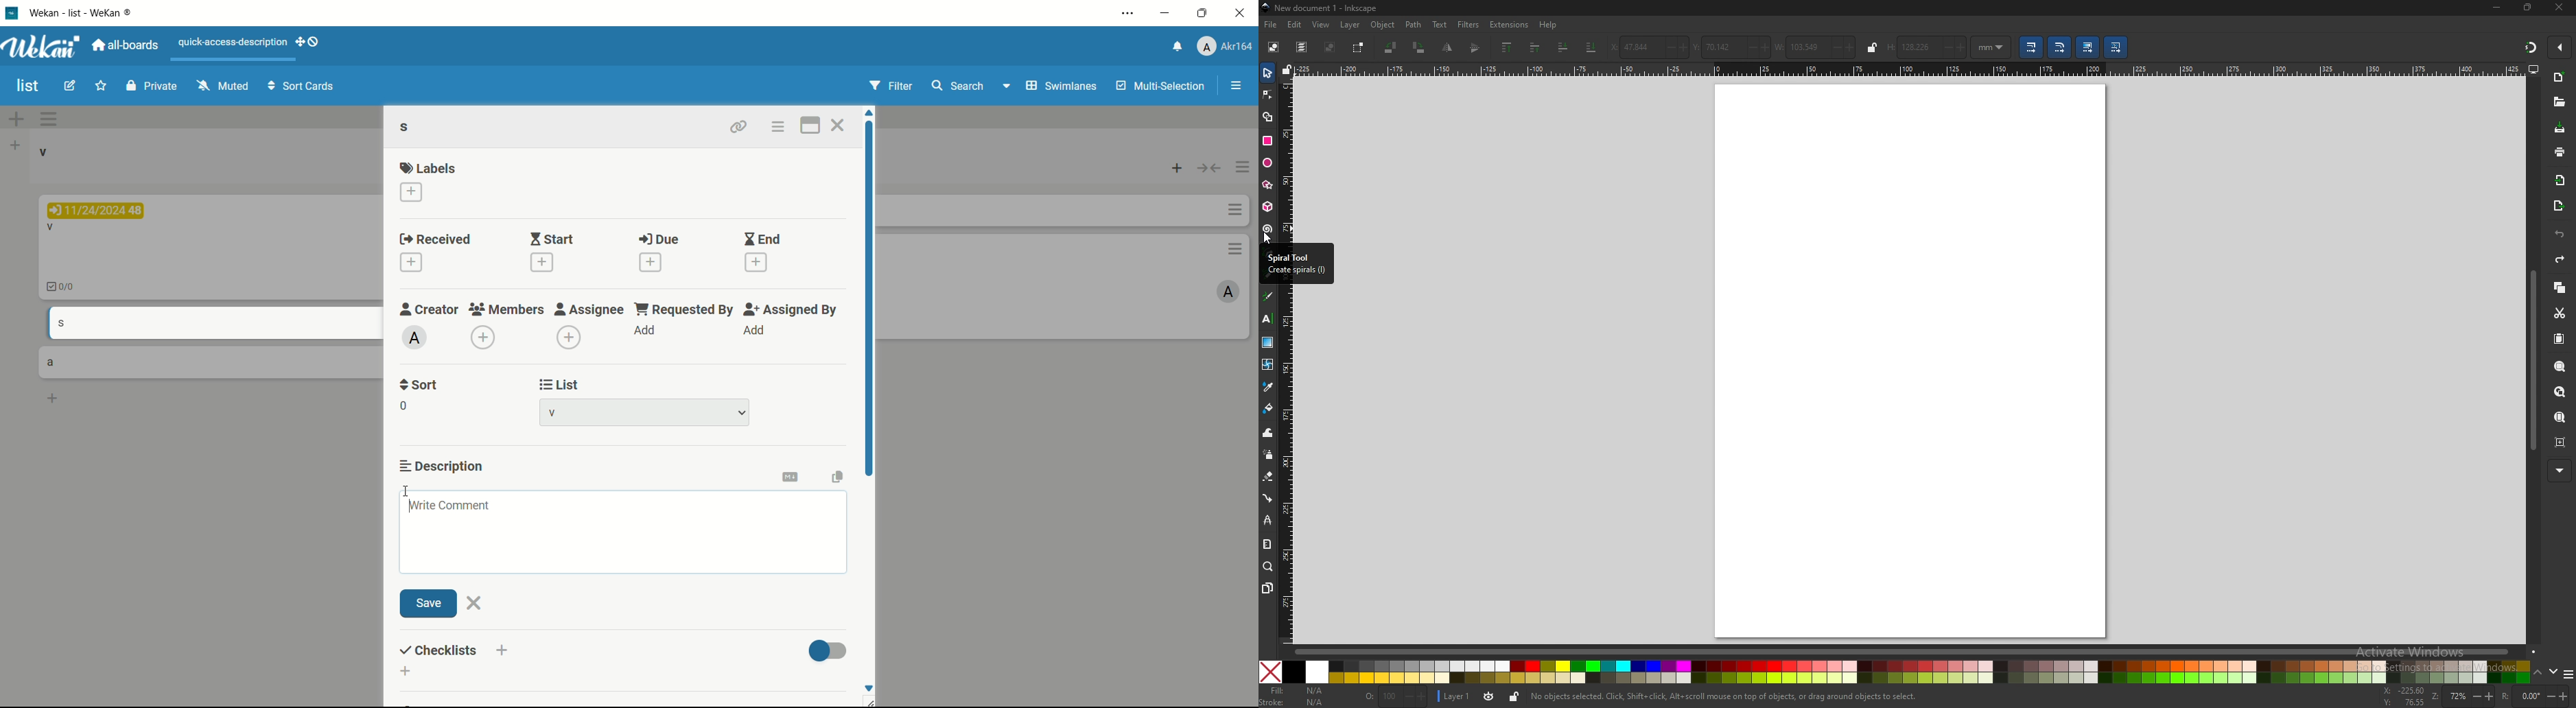  What do you see at coordinates (1267, 434) in the screenshot?
I see `tweak` at bounding box center [1267, 434].